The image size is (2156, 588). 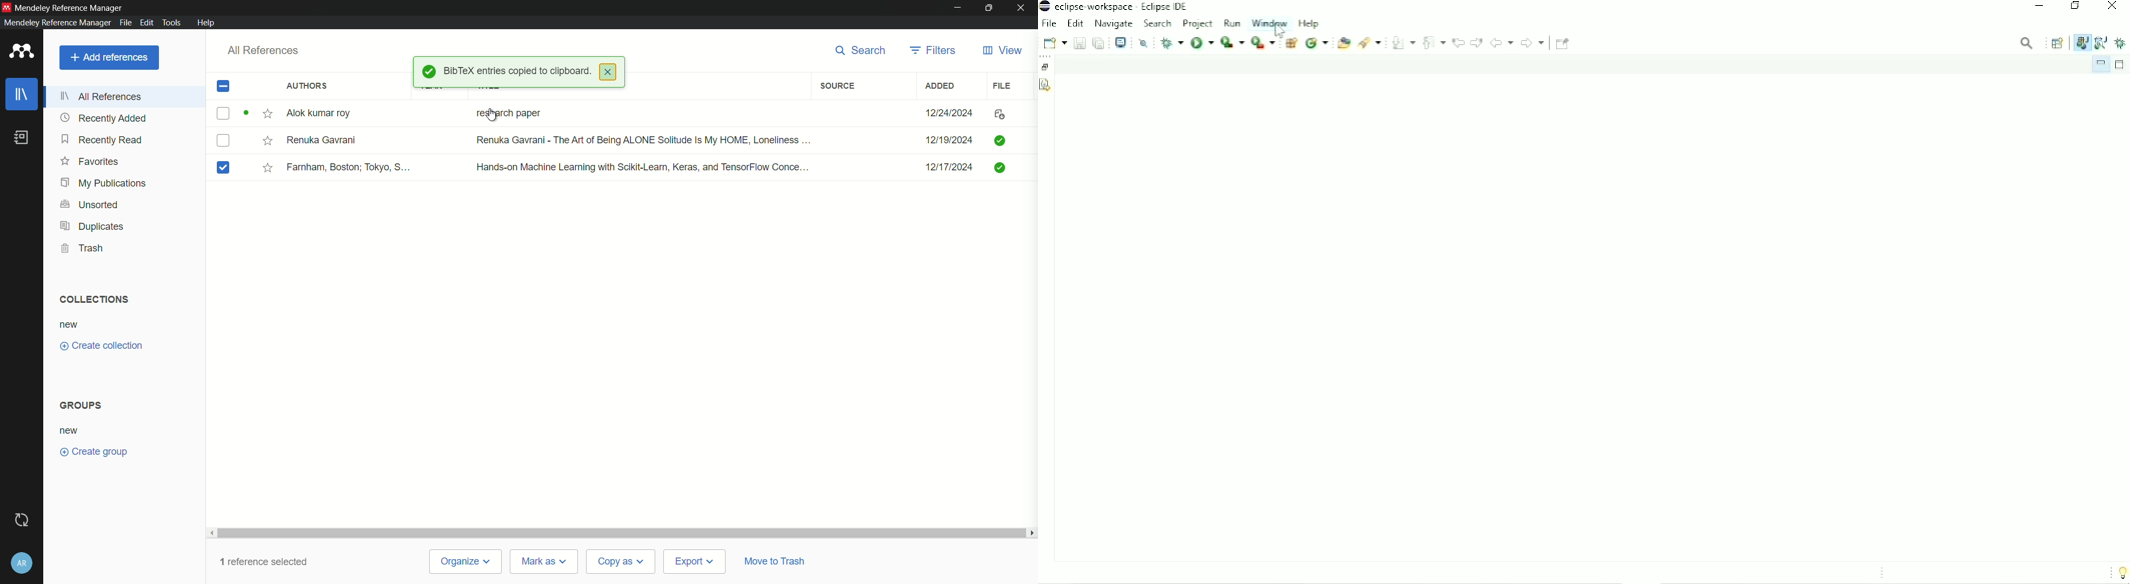 What do you see at coordinates (1011, 171) in the screenshot?
I see `File Uploaded` at bounding box center [1011, 171].